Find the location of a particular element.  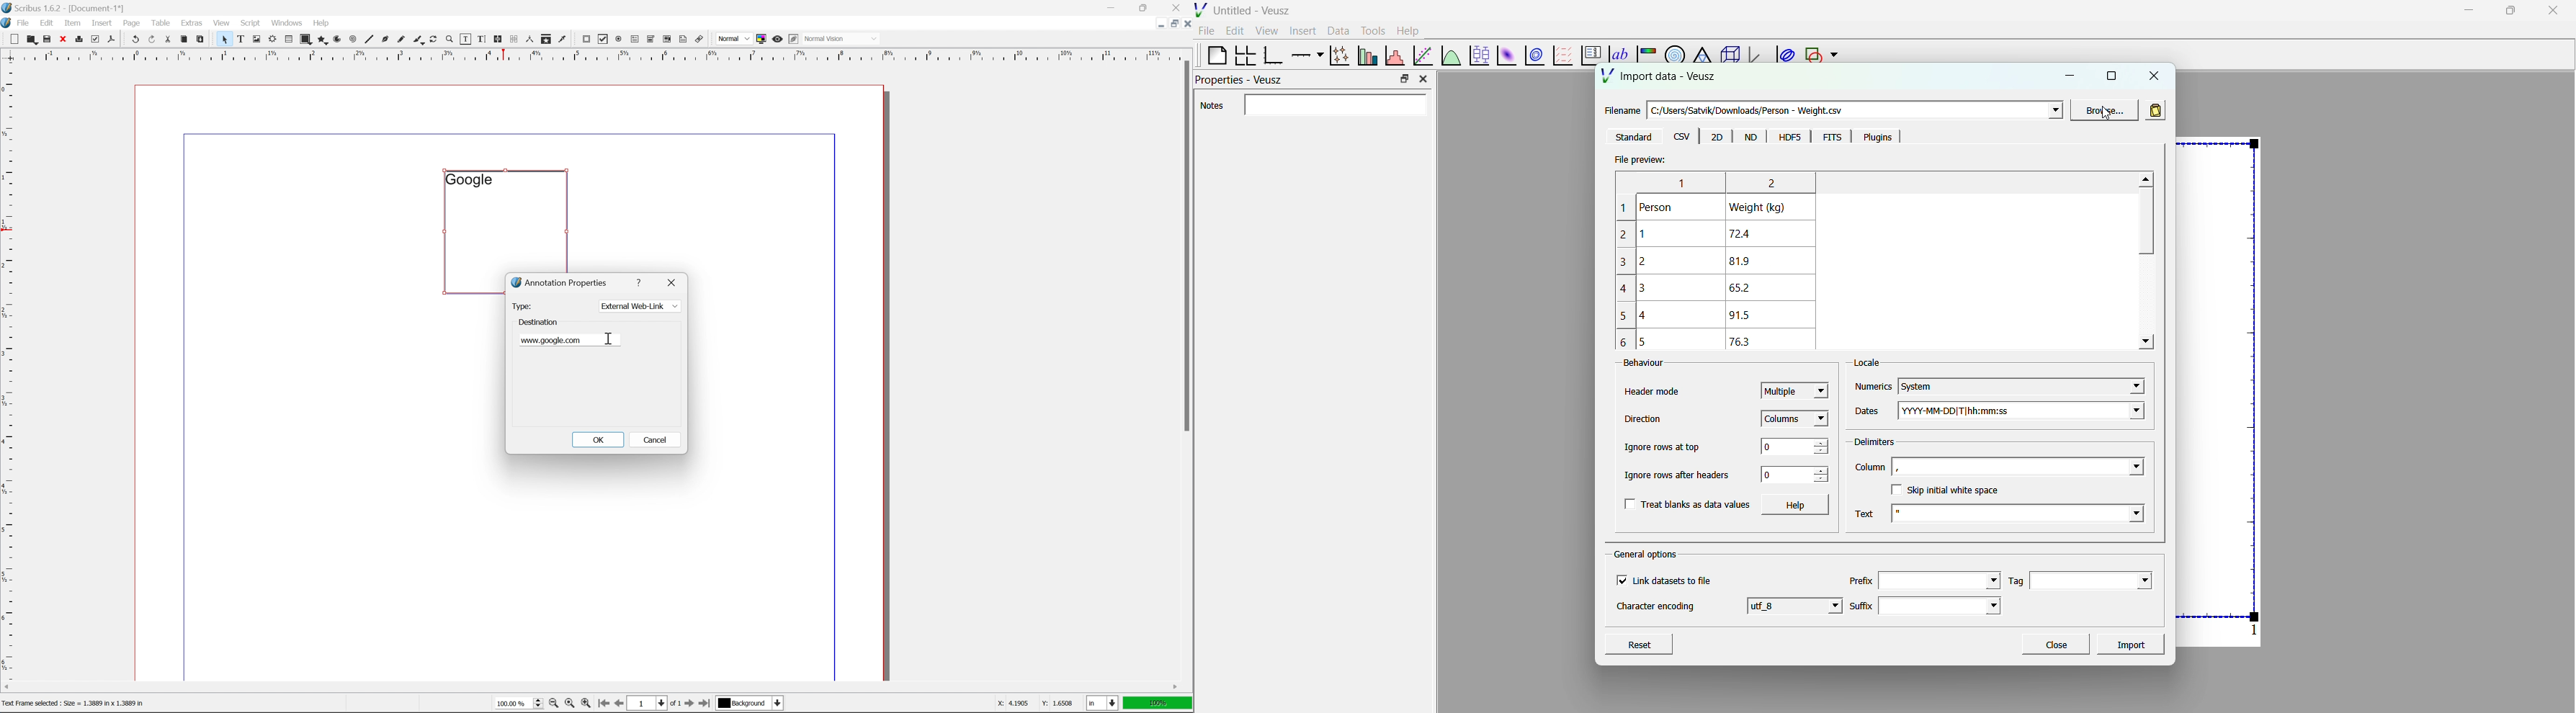

scroll bar is located at coordinates (591, 686).